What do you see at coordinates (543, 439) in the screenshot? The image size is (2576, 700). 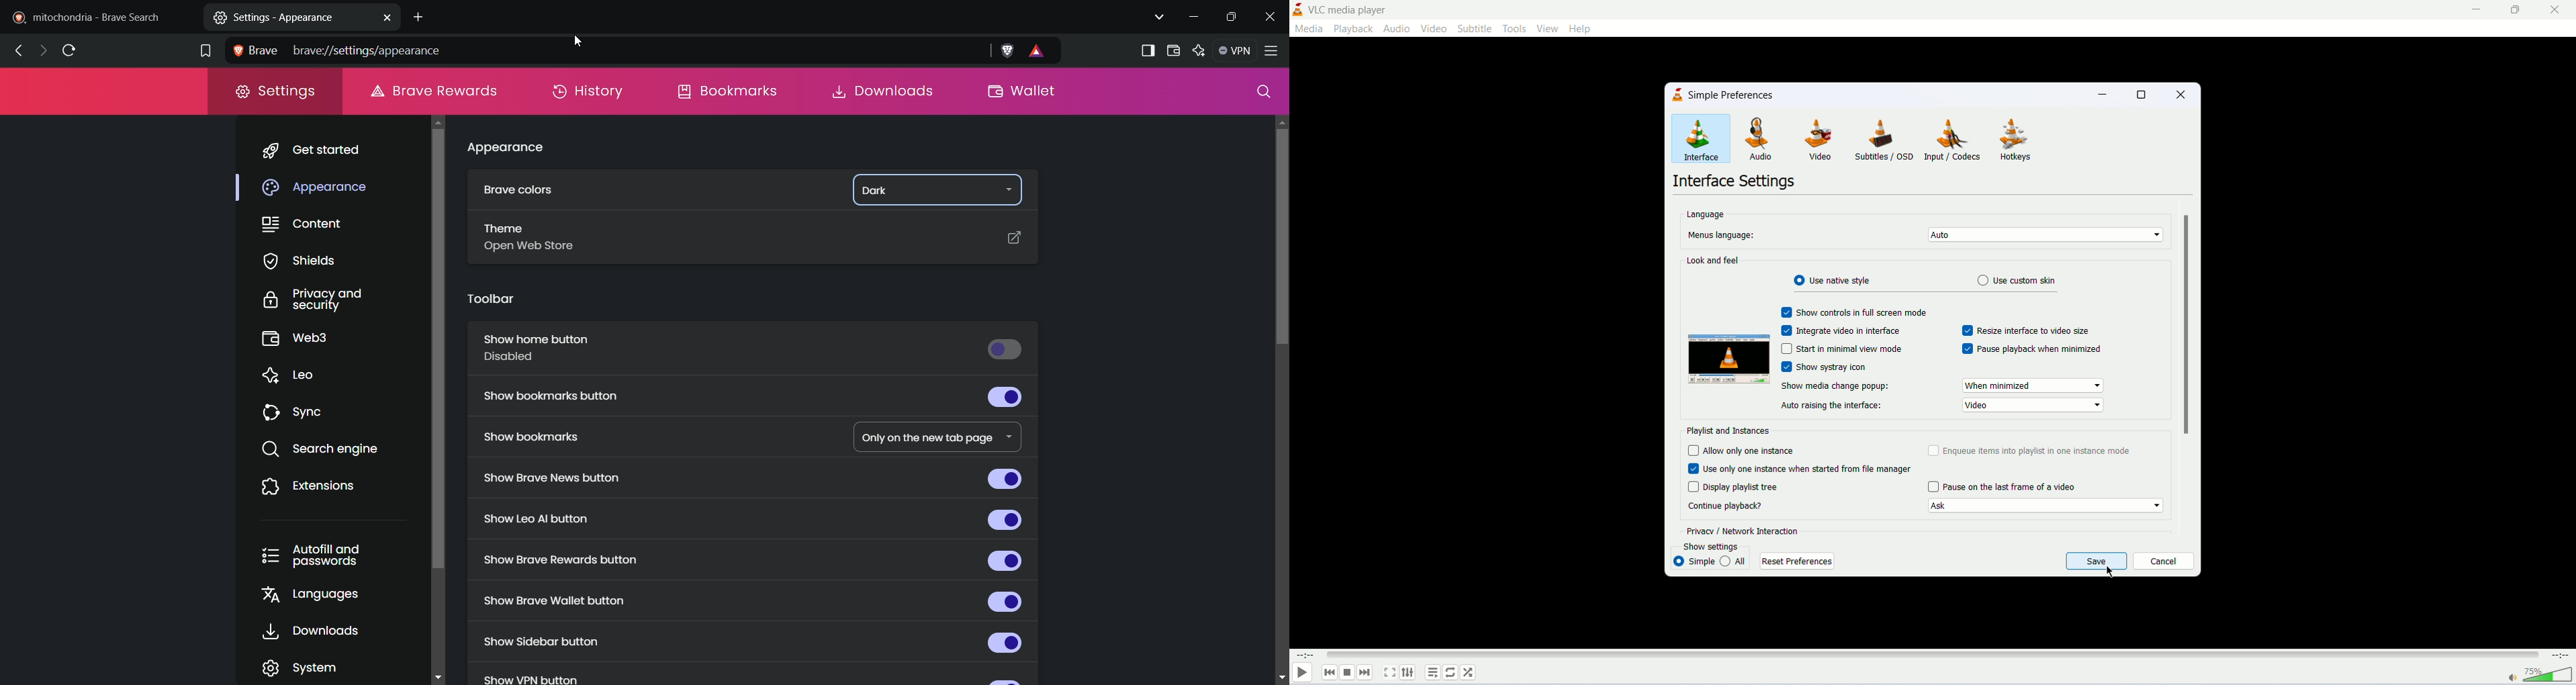 I see `show bookmarks` at bounding box center [543, 439].